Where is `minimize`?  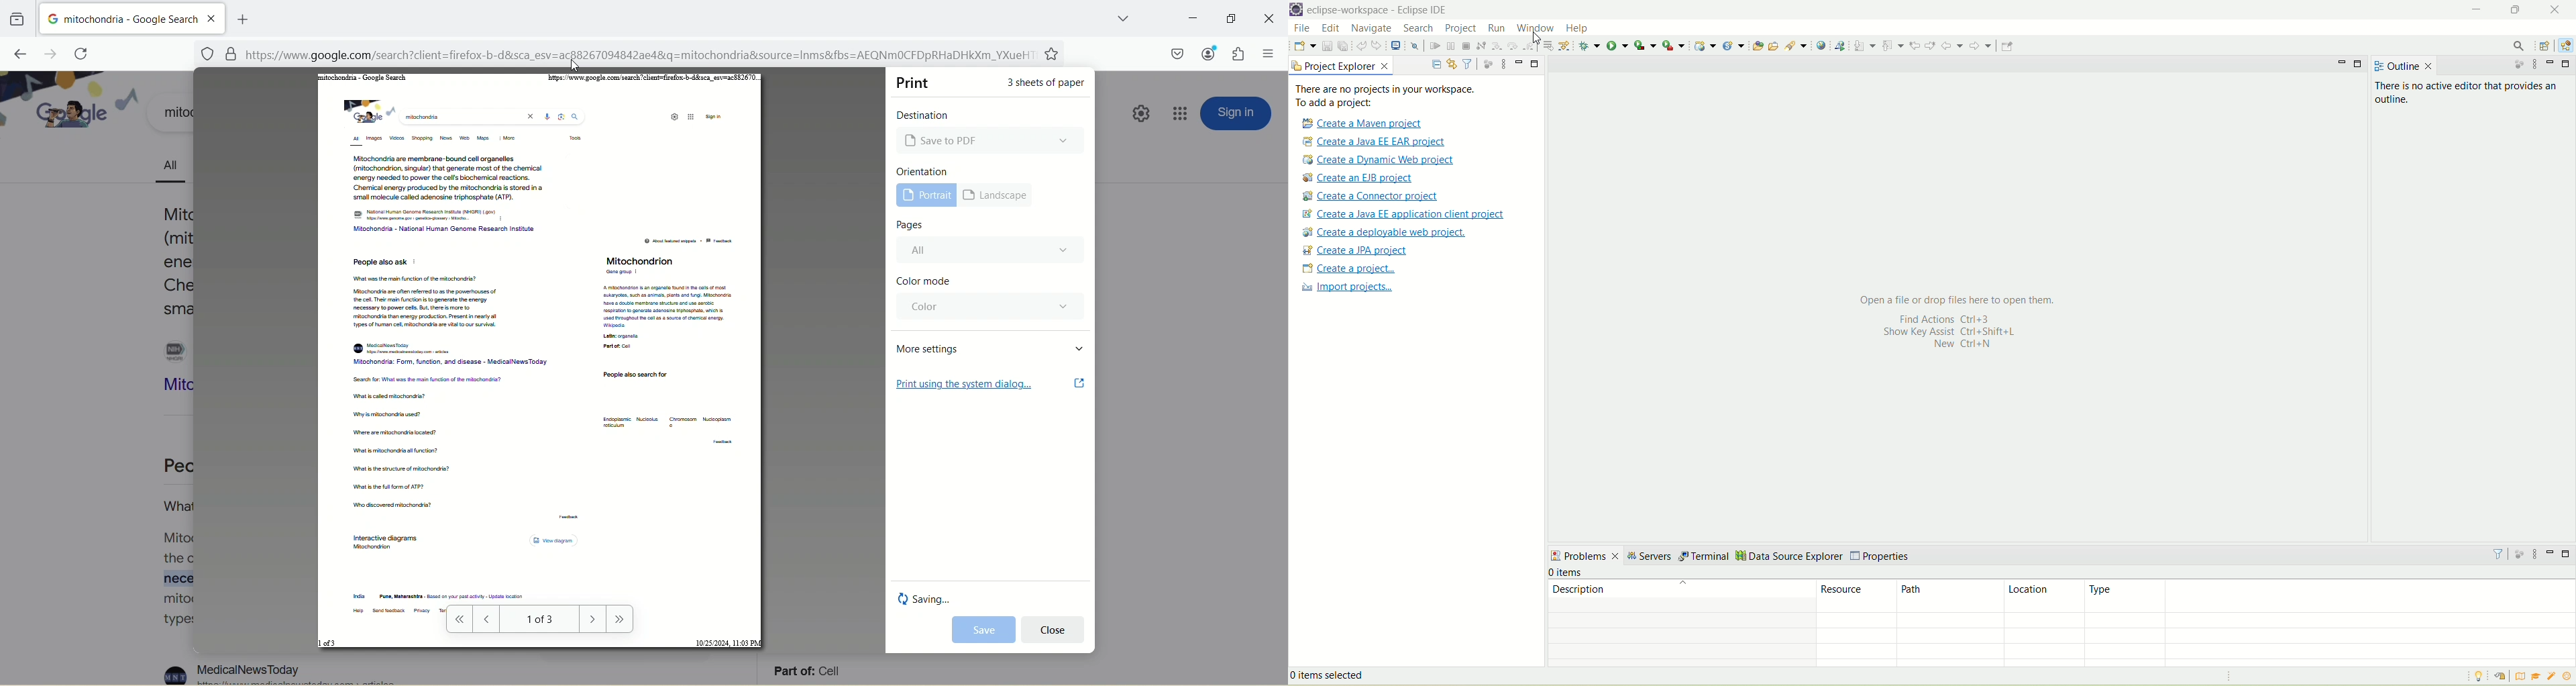 minimize is located at coordinates (2340, 62).